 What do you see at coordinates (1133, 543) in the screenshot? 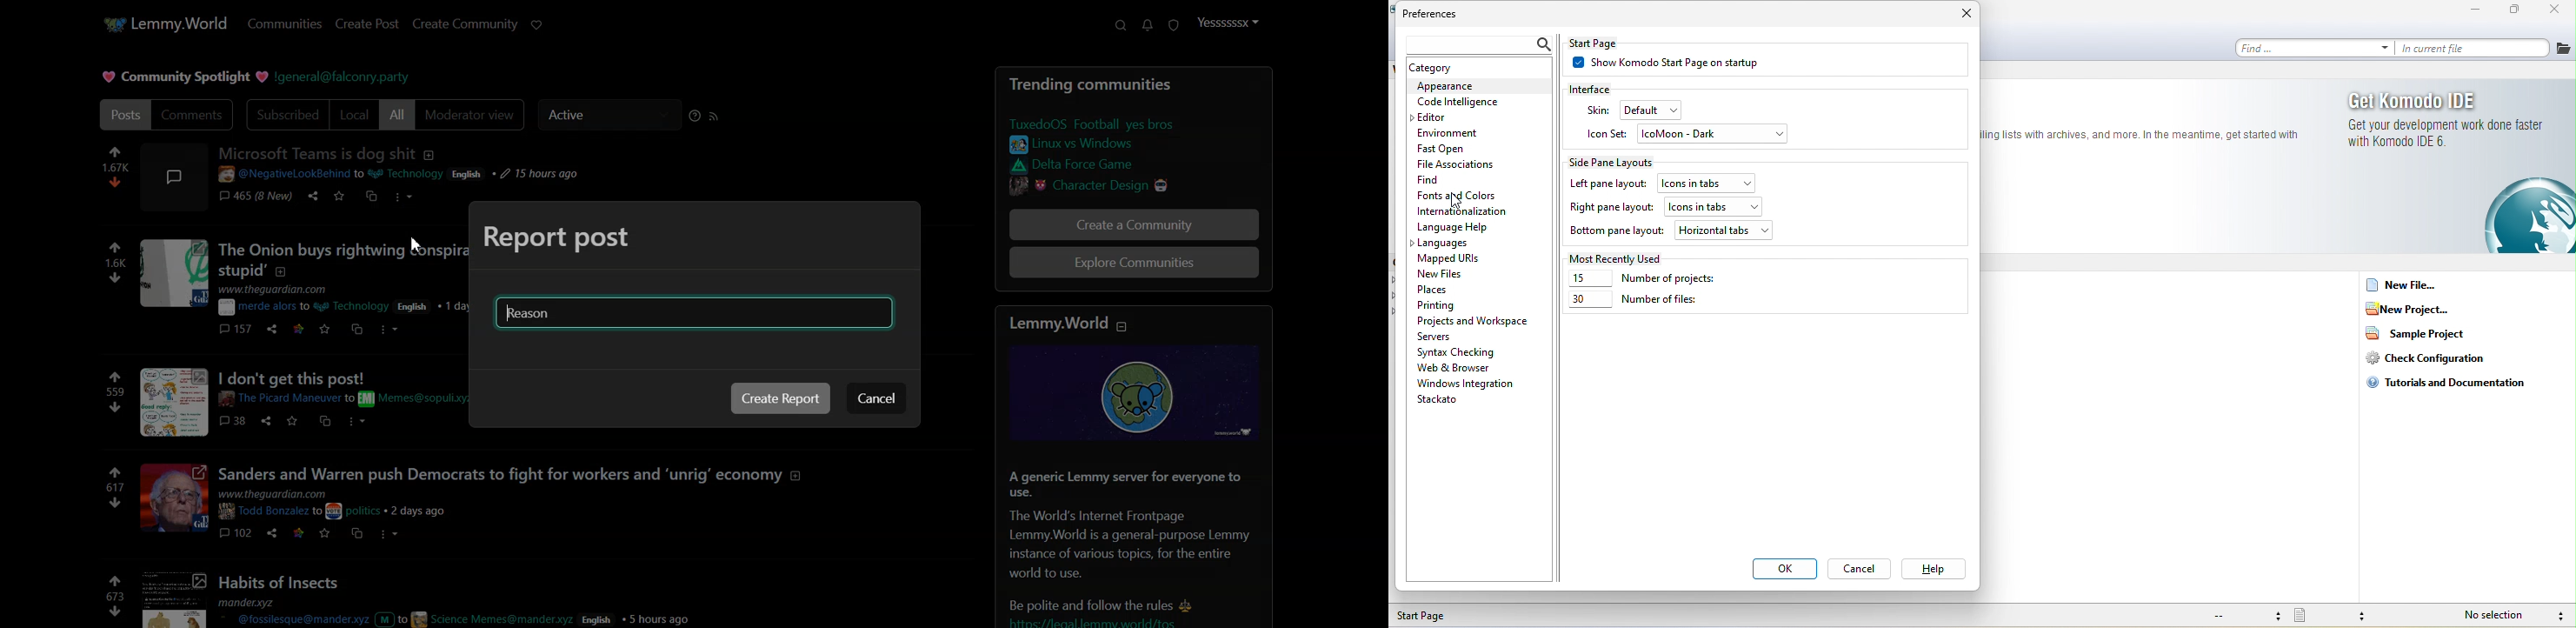
I see `Posts` at bounding box center [1133, 543].